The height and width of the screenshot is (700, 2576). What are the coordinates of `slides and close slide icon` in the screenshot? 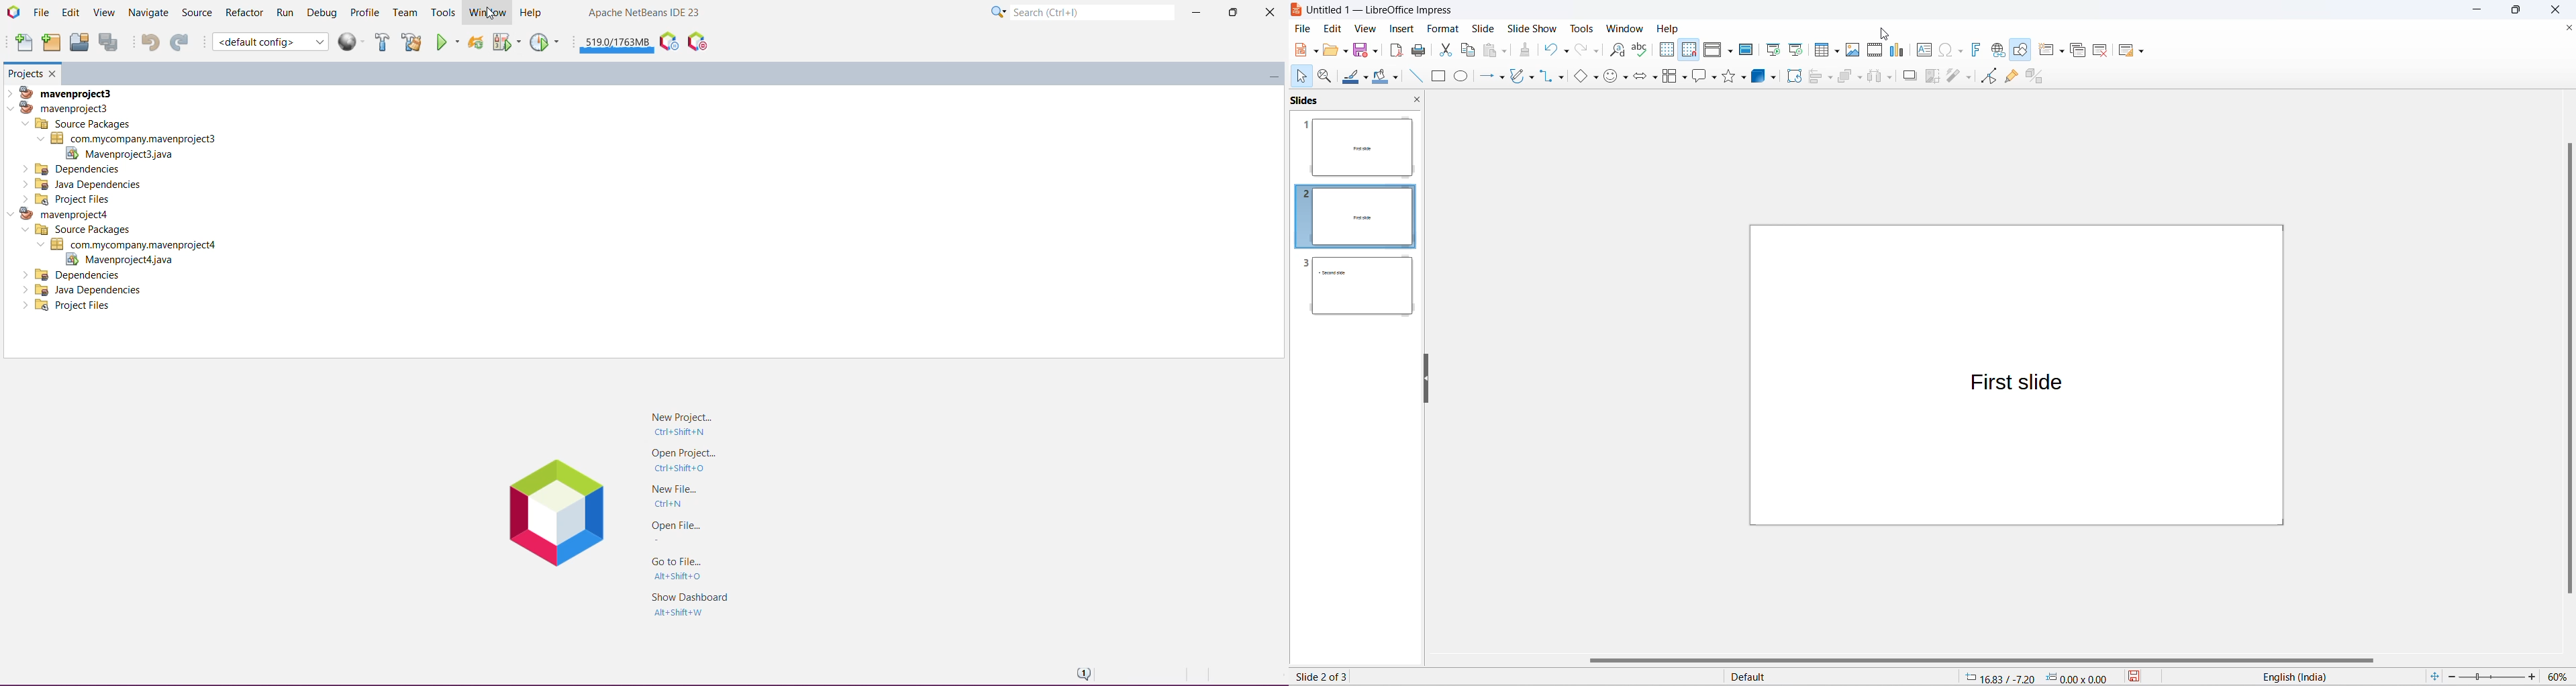 It's located at (1359, 101).